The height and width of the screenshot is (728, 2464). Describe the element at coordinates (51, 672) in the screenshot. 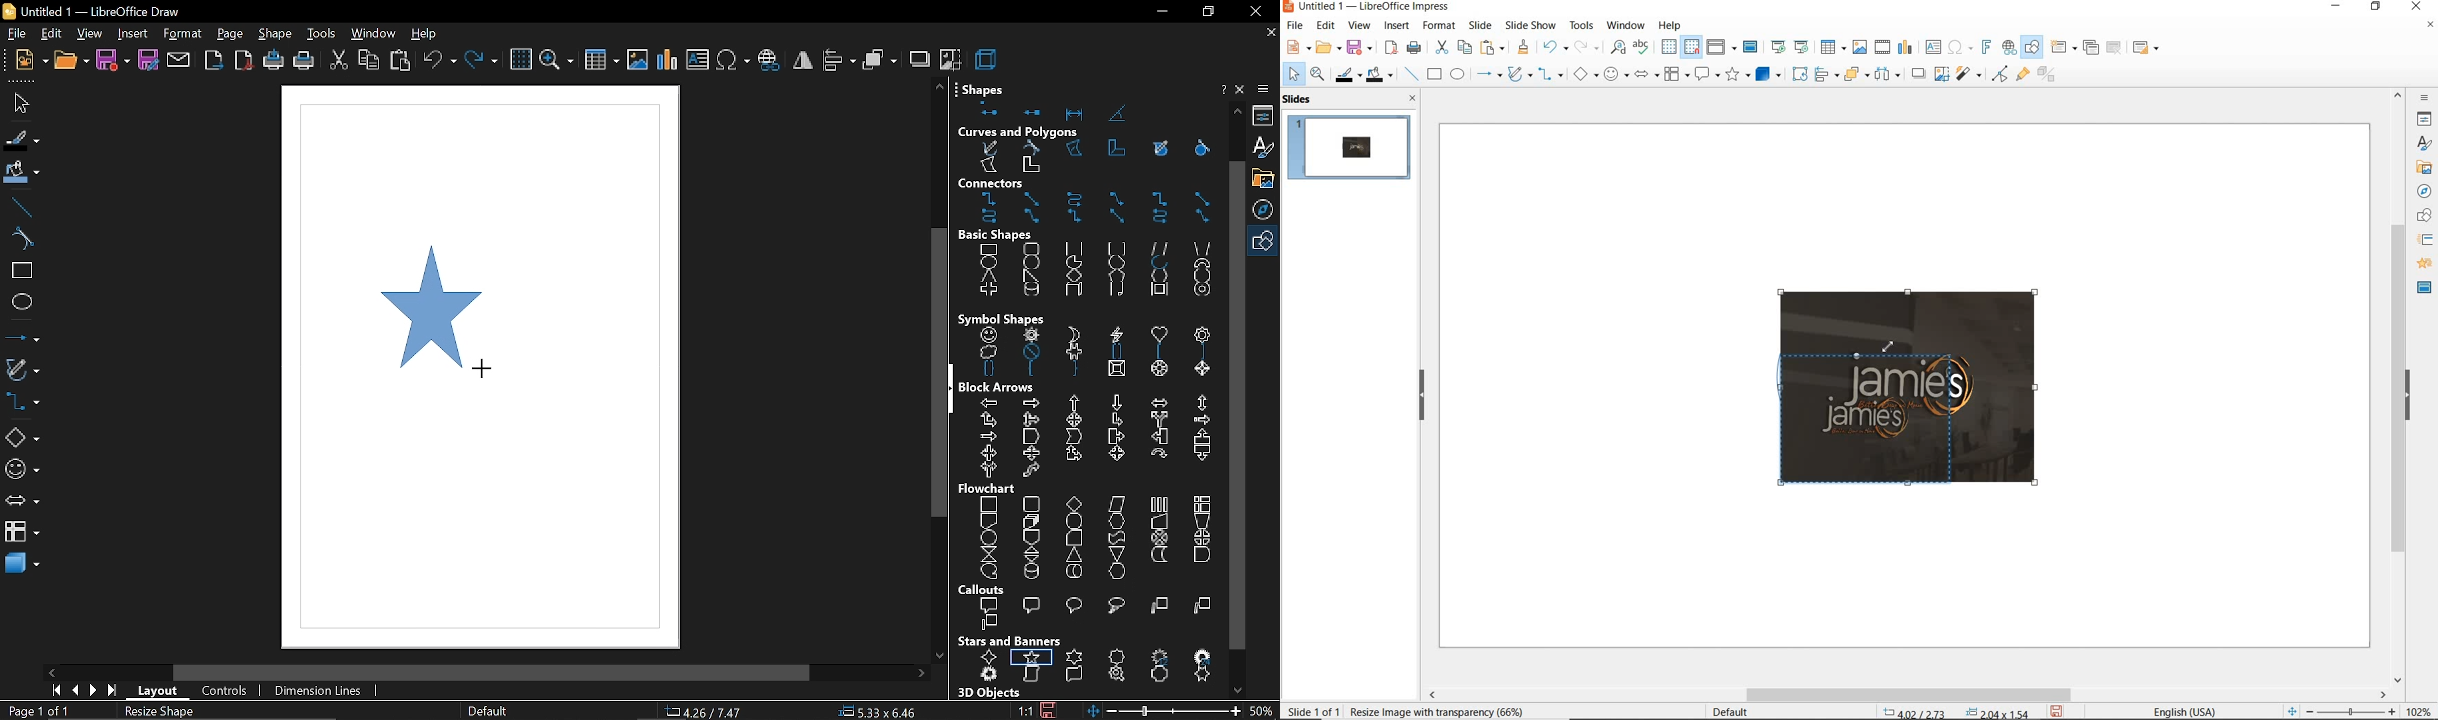

I see `move left` at that location.